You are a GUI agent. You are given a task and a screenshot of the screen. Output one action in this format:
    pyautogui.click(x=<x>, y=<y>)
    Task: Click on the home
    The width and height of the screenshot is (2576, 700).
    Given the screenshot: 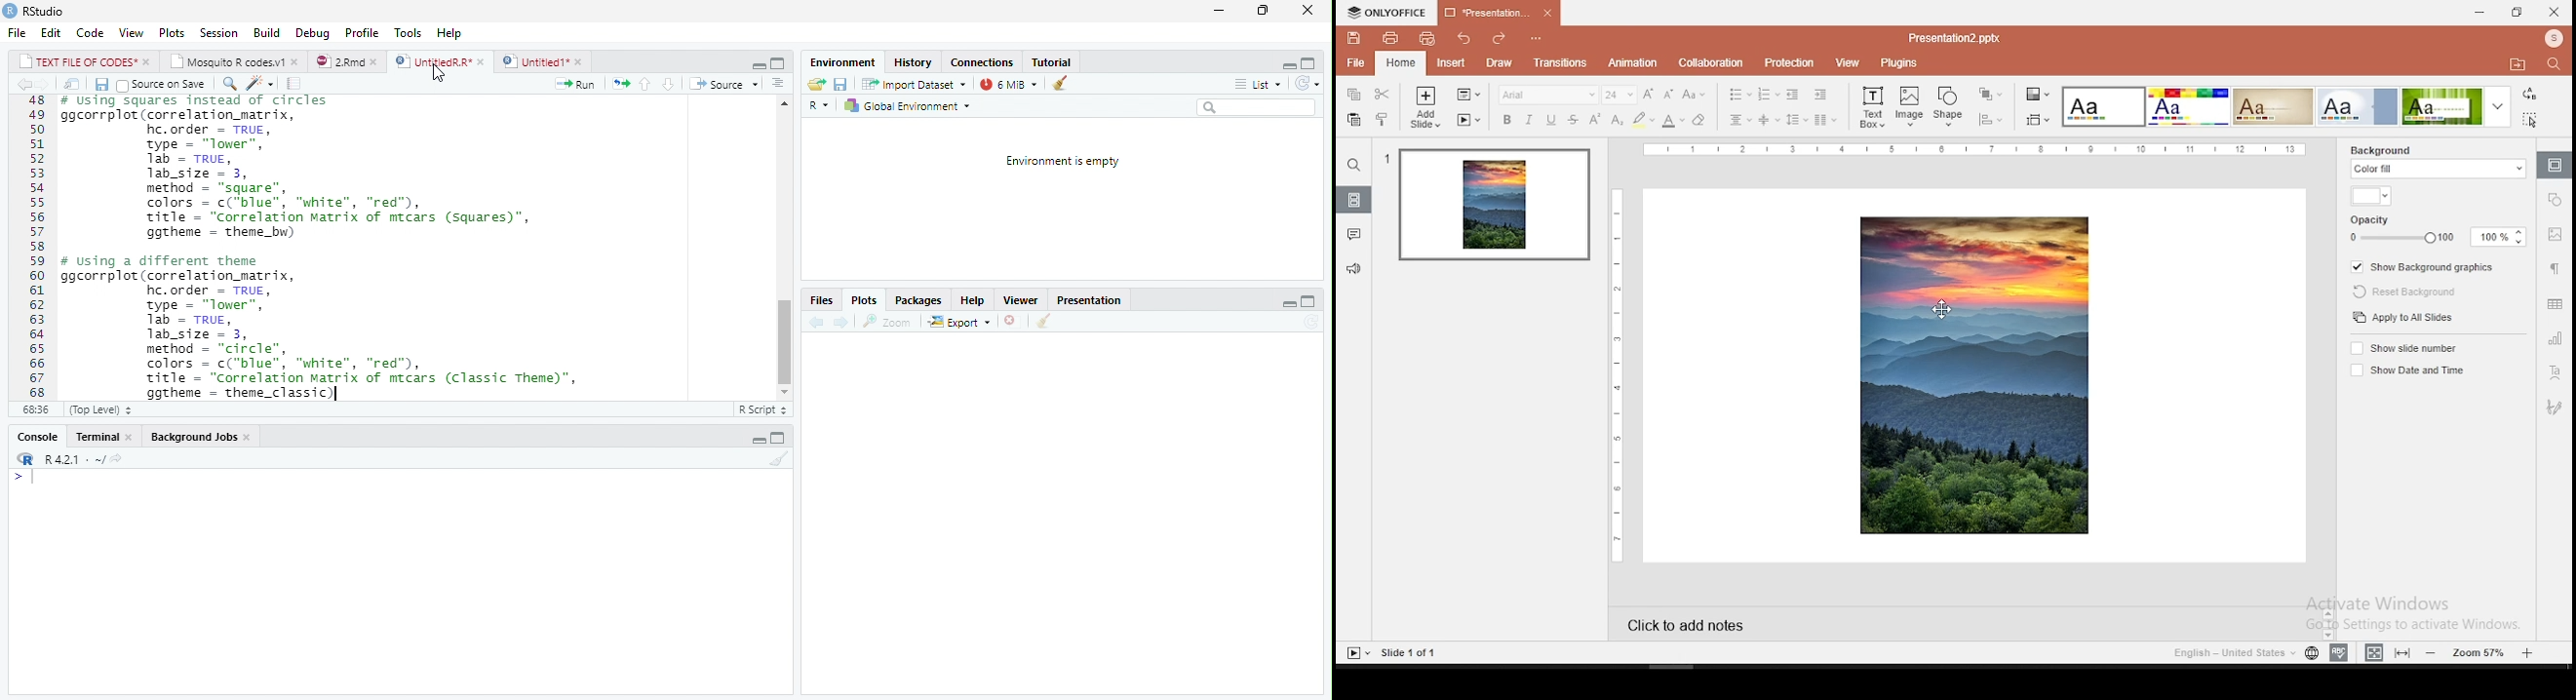 What is the action you would take?
    pyautogui.click(x=1399, y=63)
    